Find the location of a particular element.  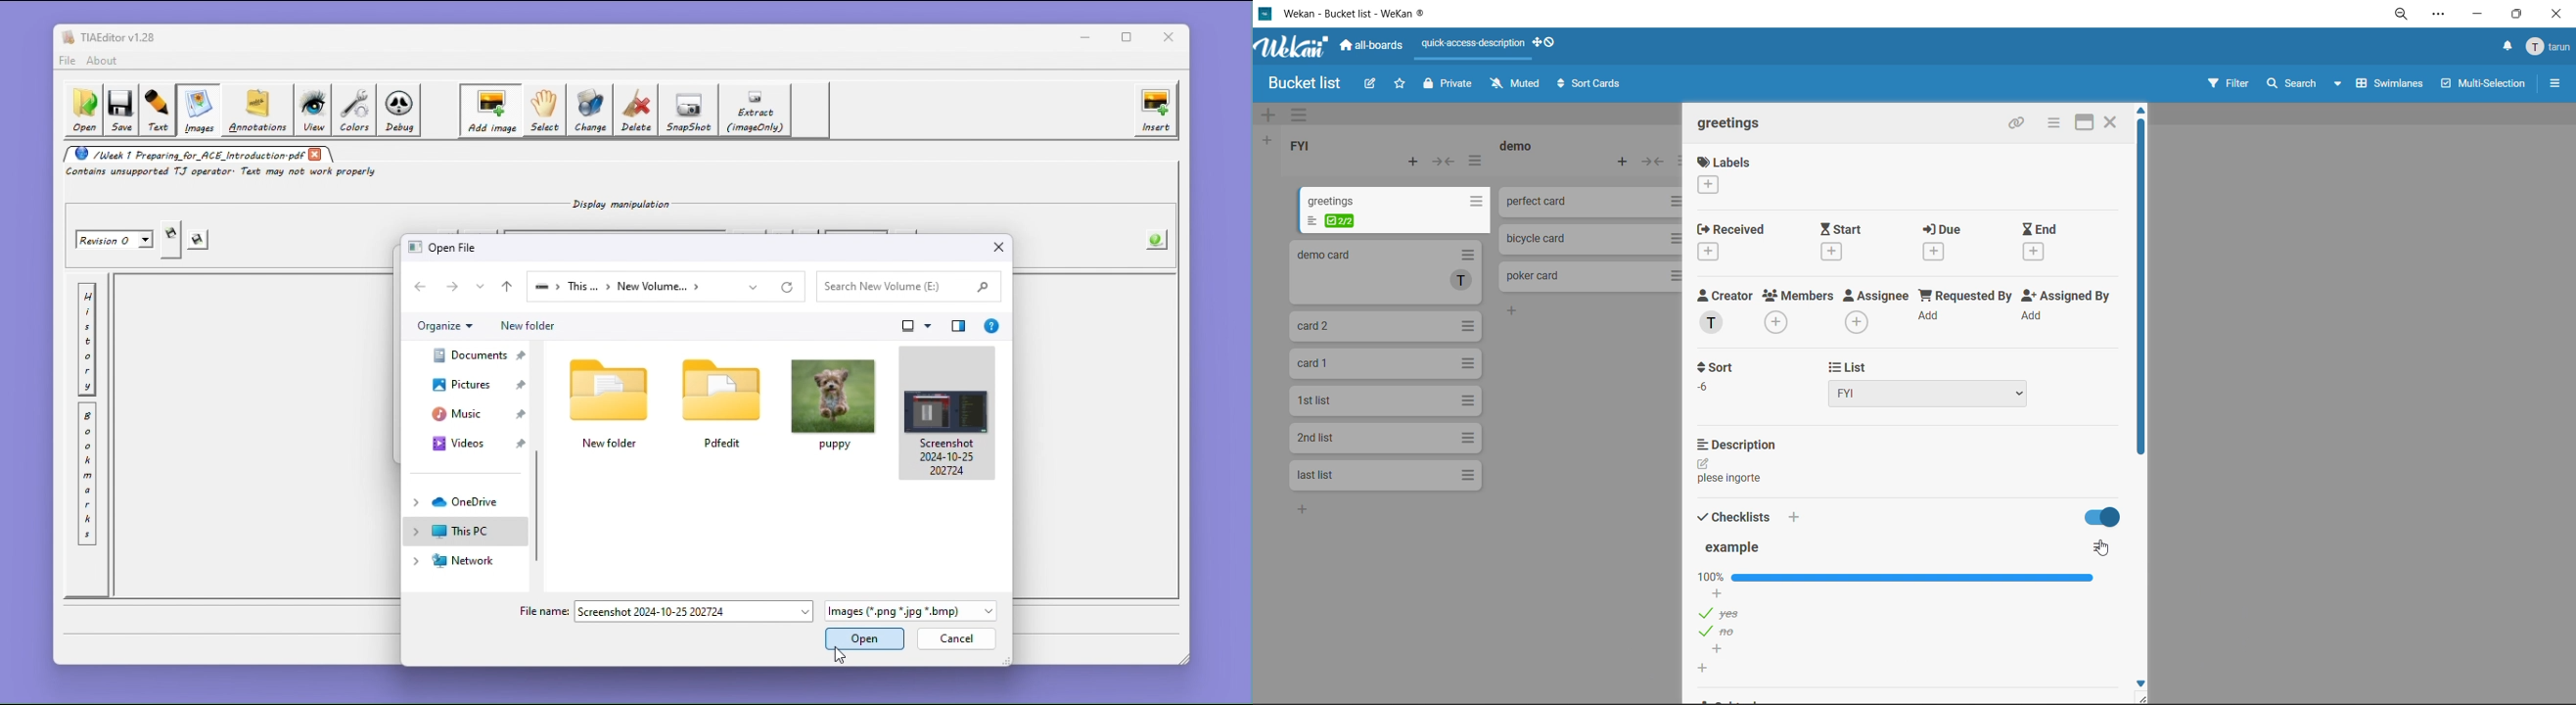

show desktop drag handles is located at coordinates (1549, 41).